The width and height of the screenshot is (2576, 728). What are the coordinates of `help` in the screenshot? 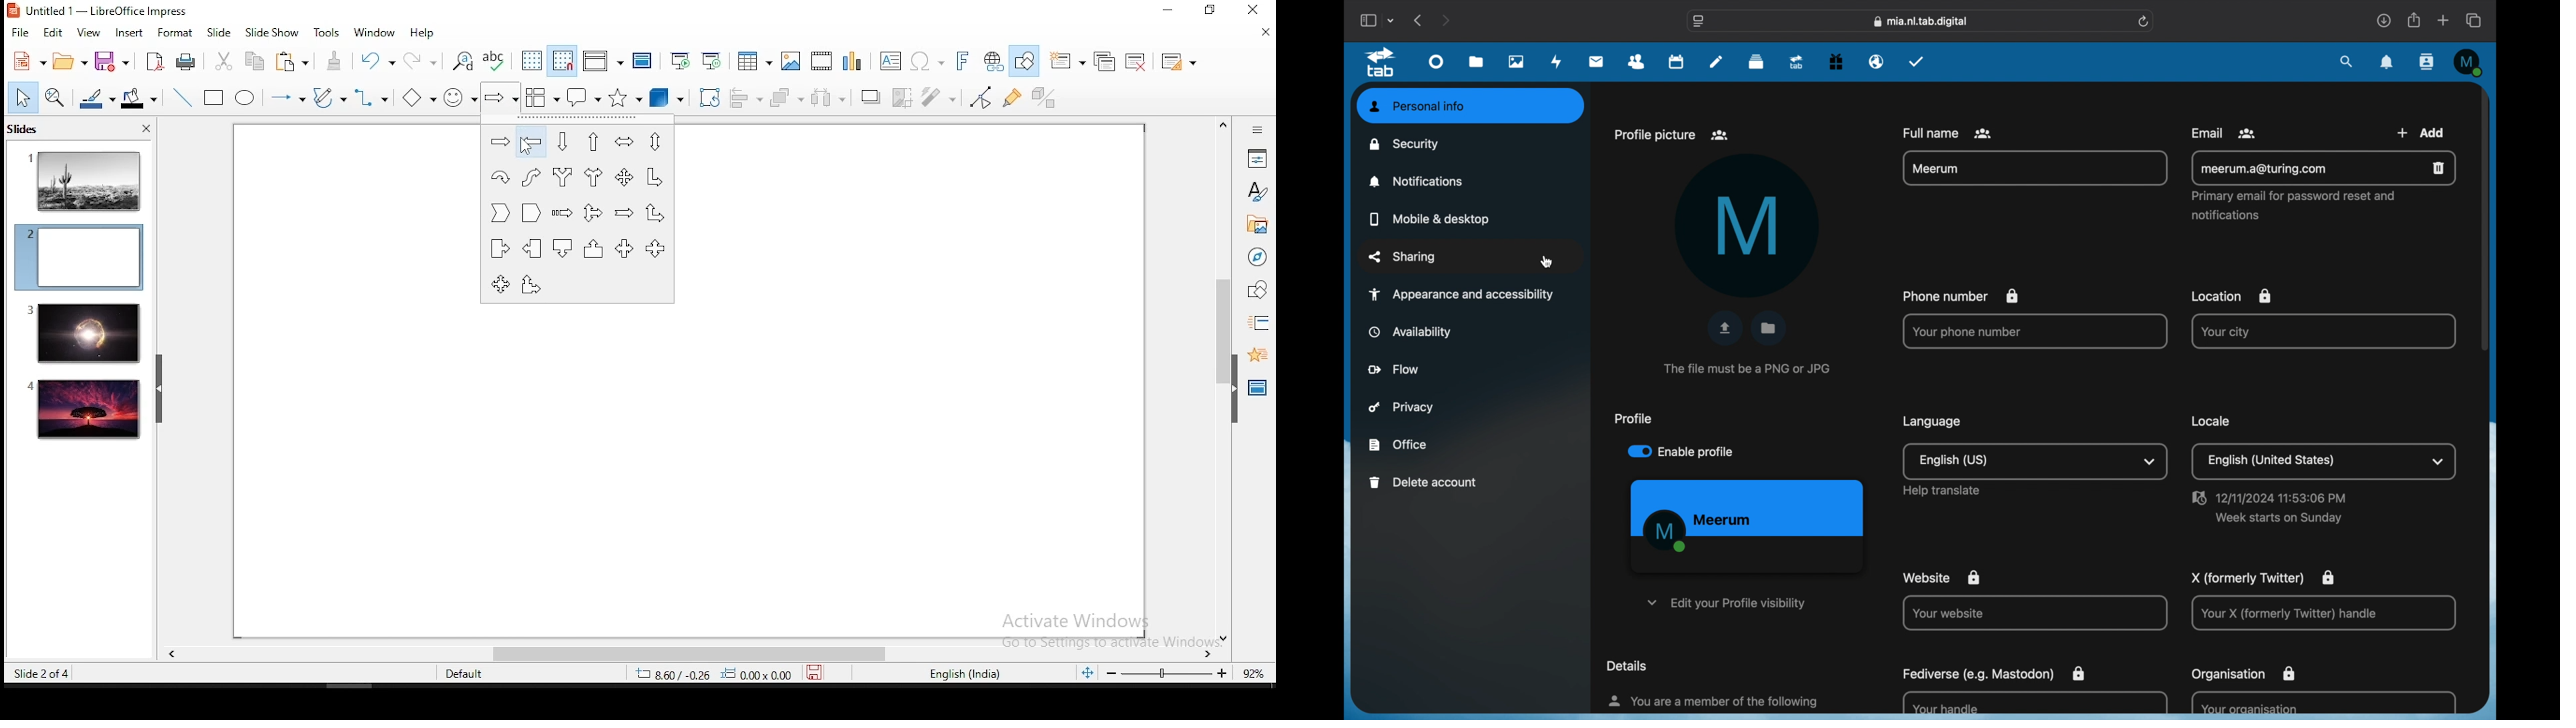 It's located at (424, 33).